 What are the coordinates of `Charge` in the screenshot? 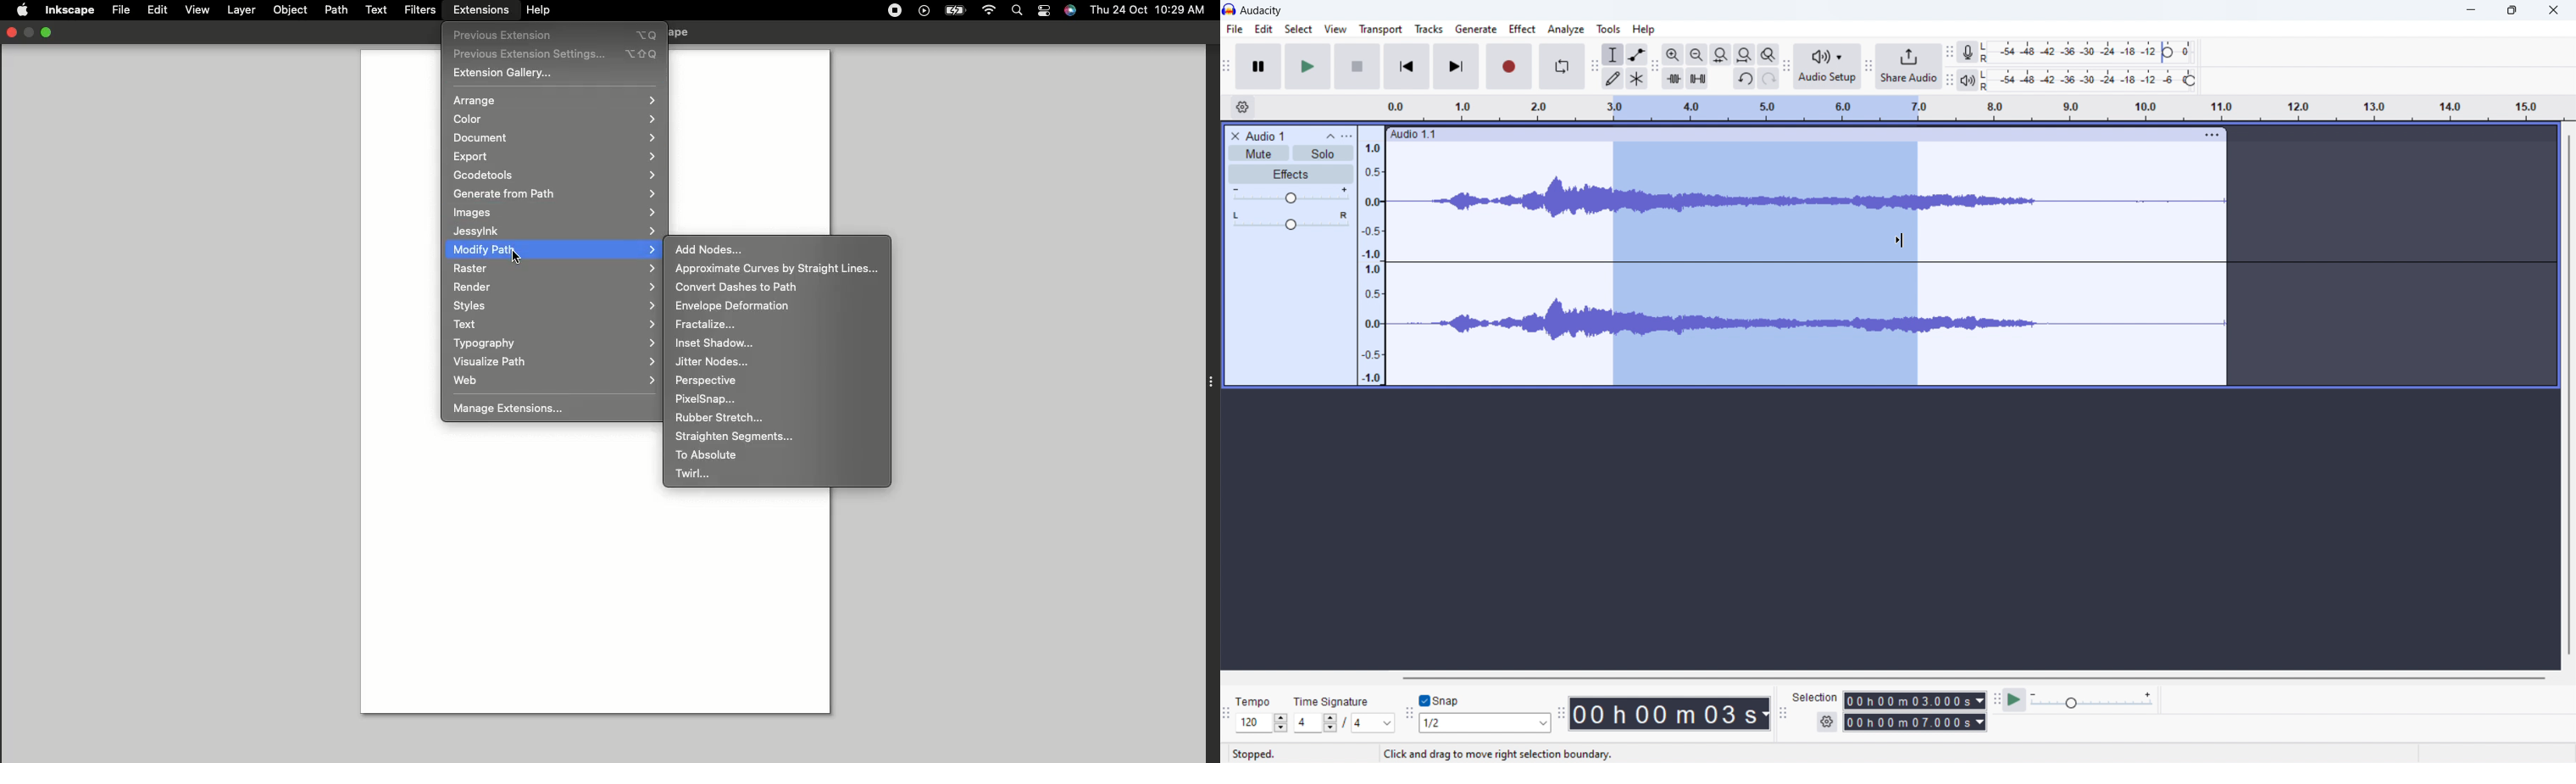 It's located at (954, 11).